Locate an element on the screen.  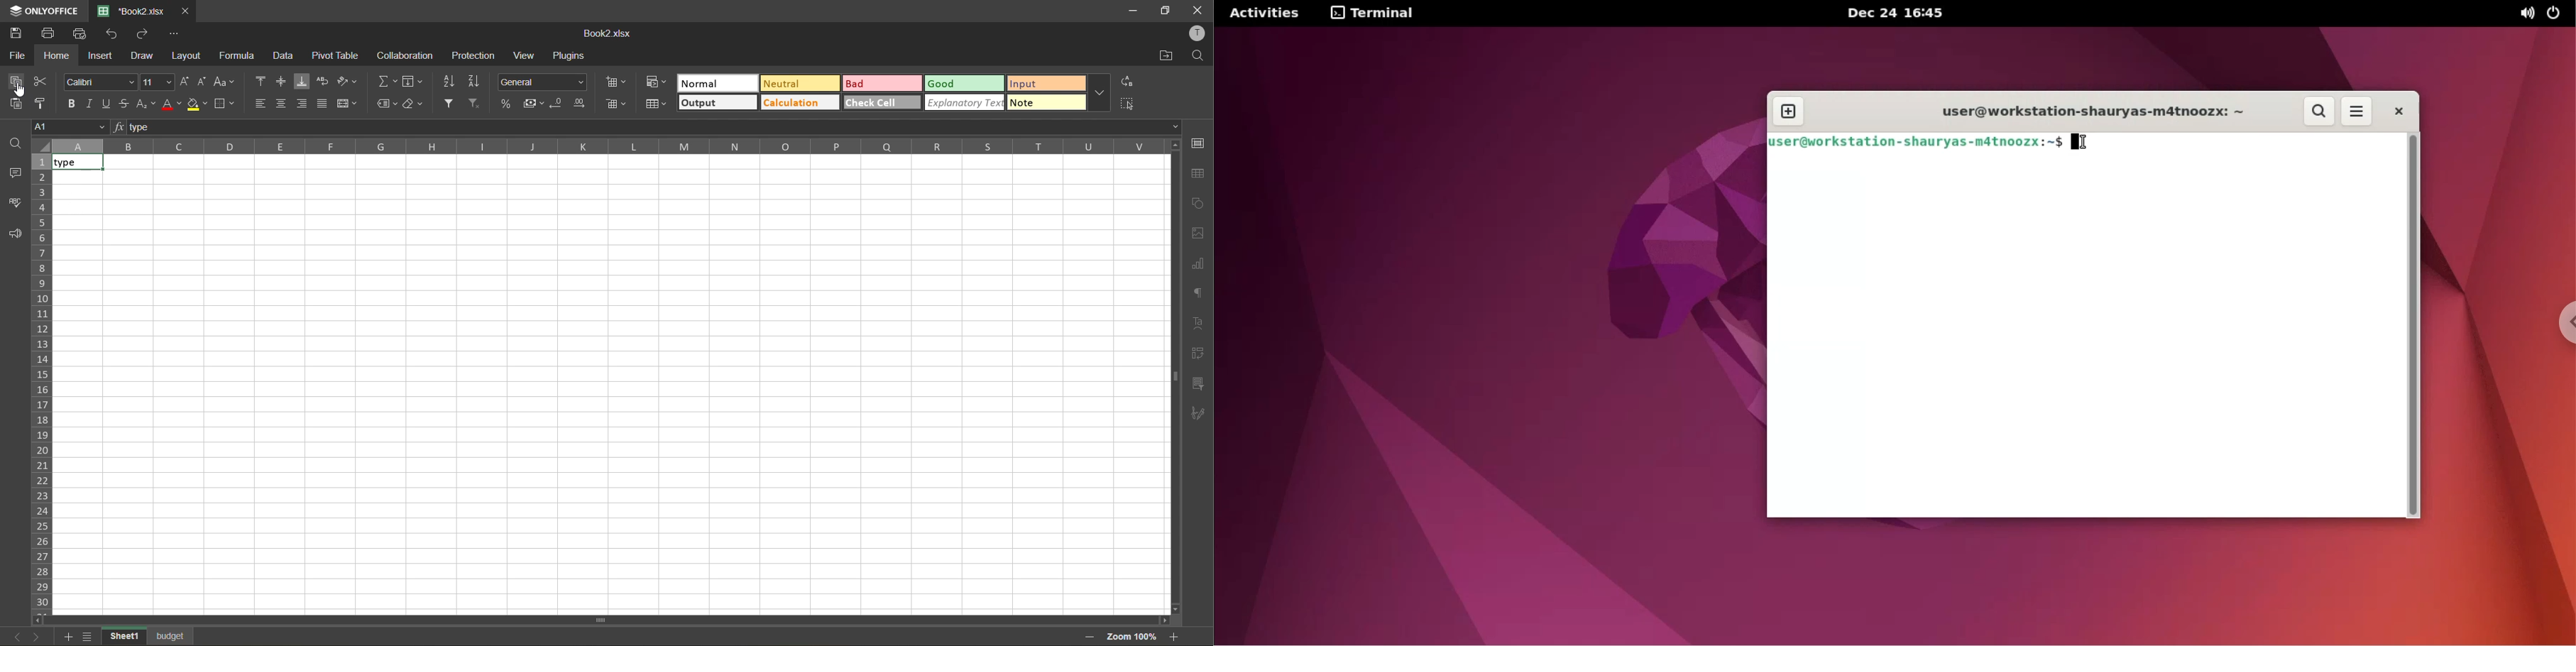
draw is located at coordinates (142, 56).